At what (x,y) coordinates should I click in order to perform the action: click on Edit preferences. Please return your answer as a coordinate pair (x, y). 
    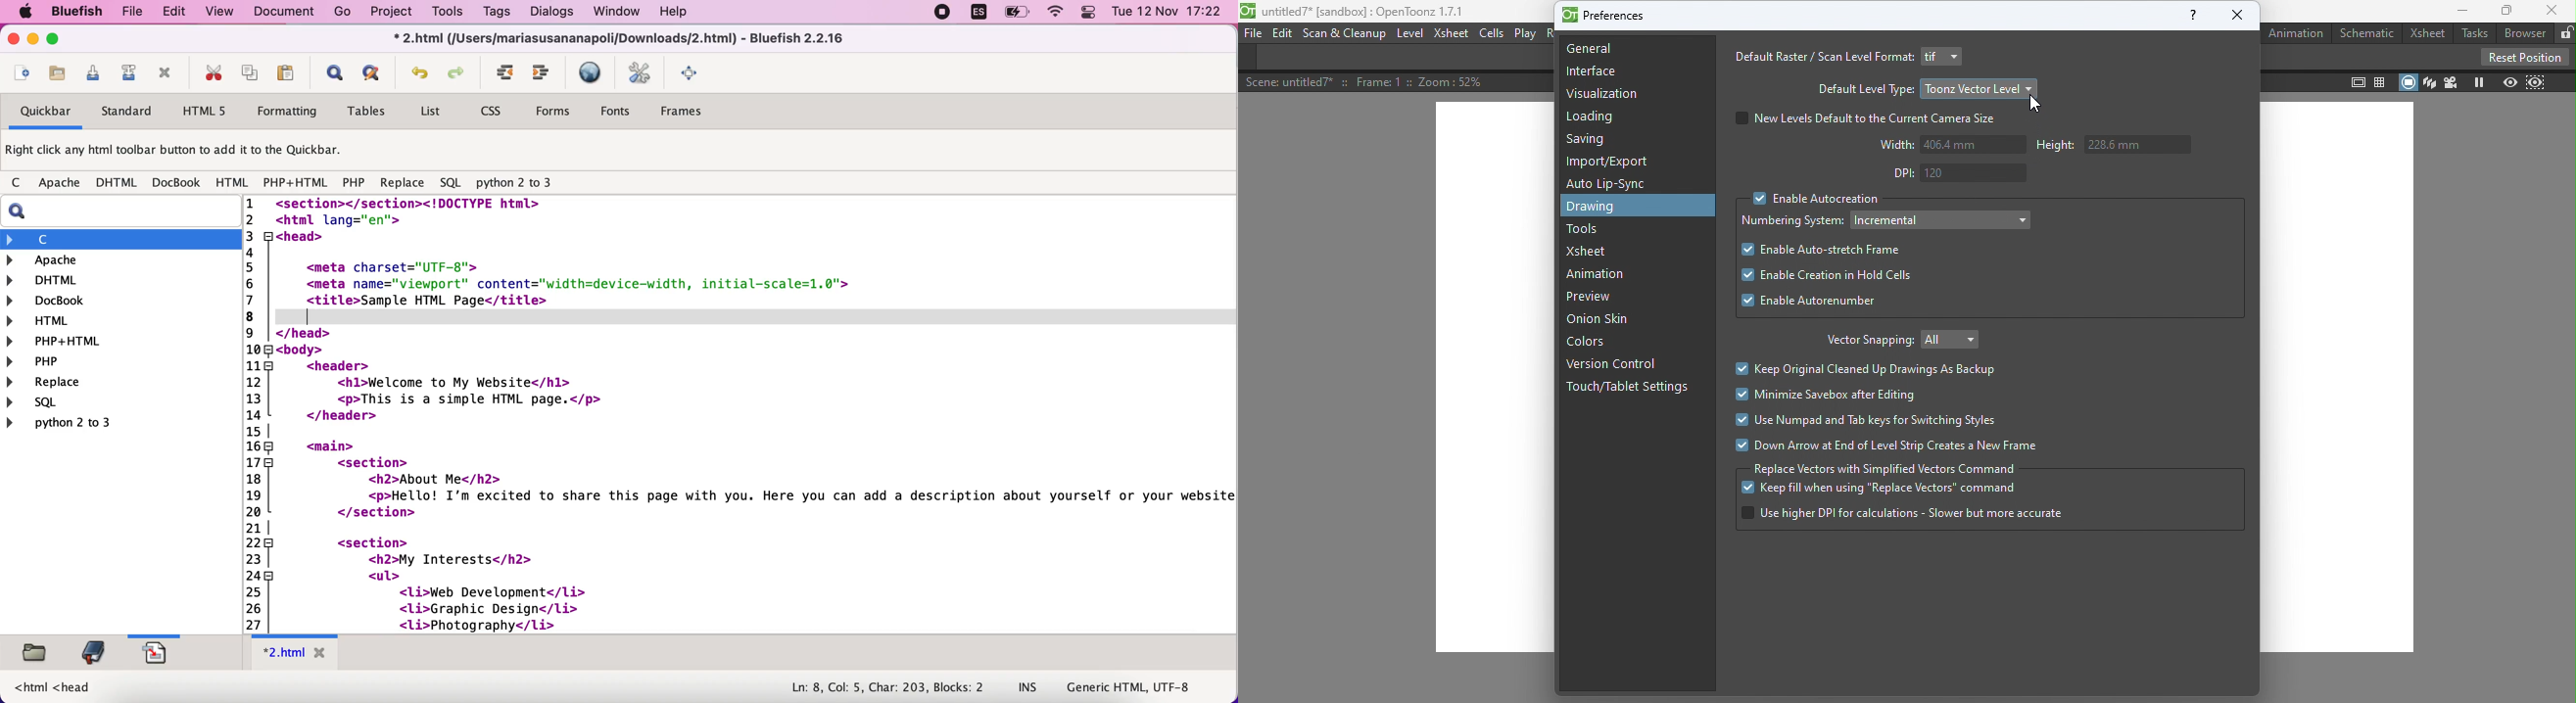
    Looking at the image, I should click on (645, 74).